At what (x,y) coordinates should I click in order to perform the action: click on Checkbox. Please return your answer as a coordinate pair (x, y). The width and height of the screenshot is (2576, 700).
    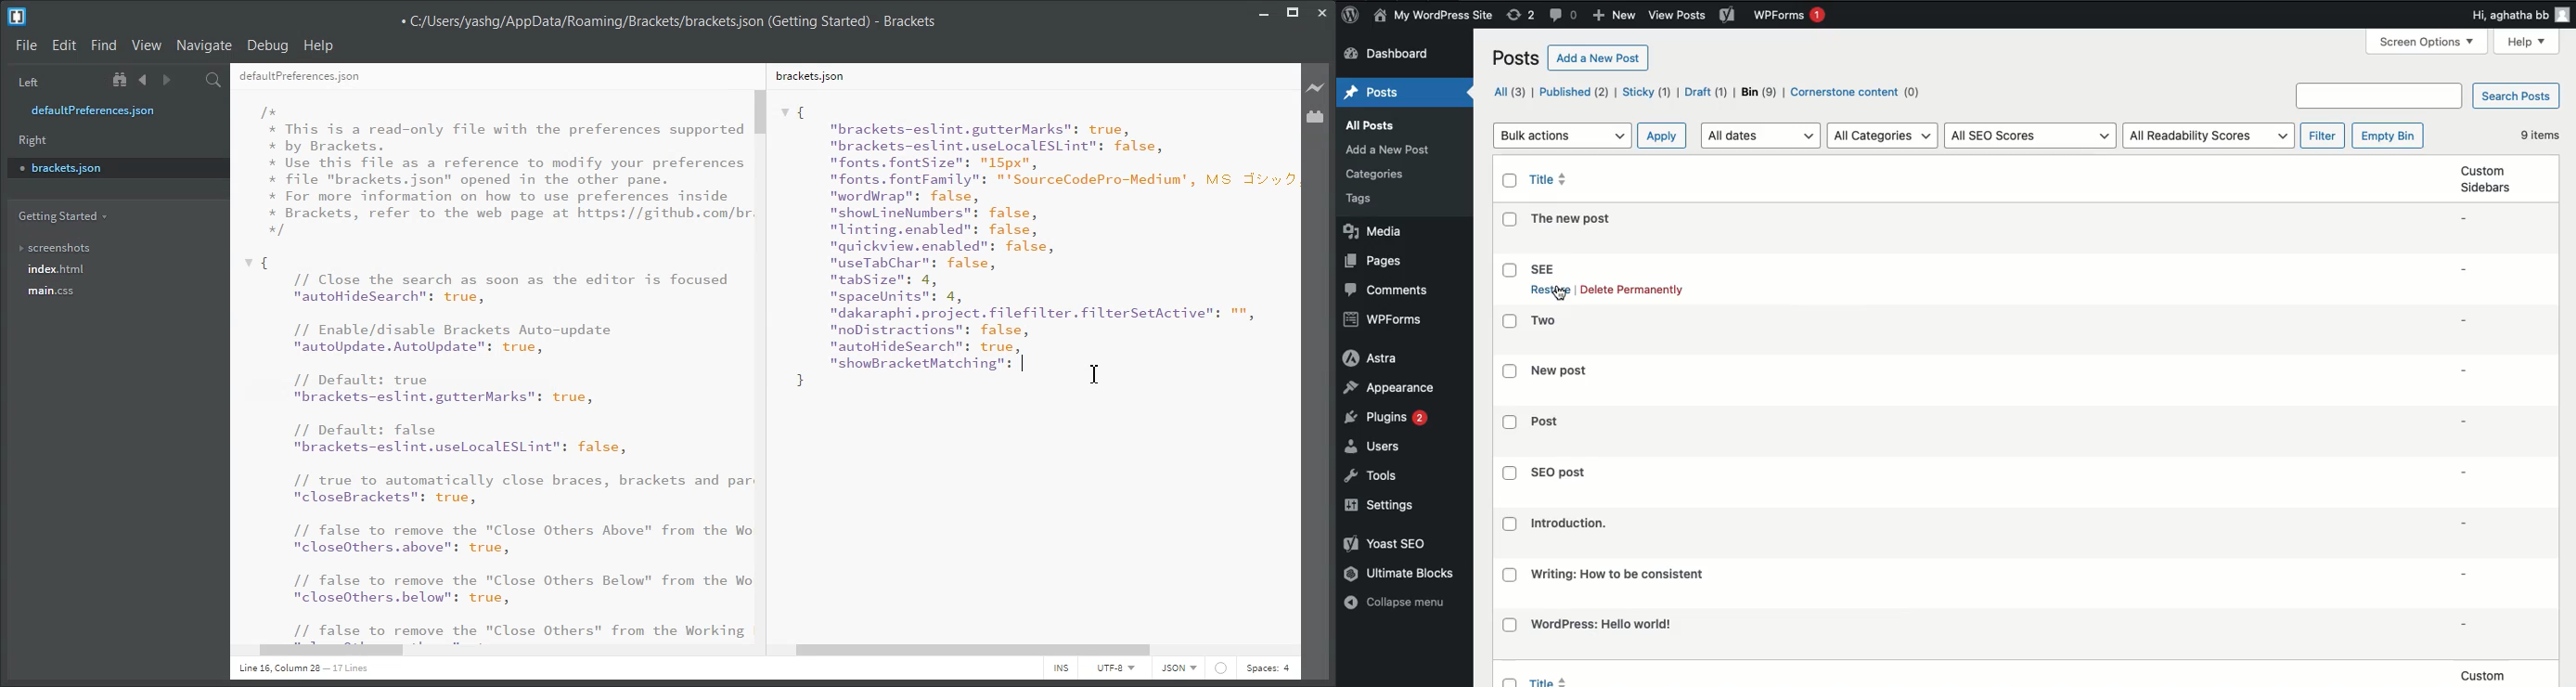
    Looking at the image, I should click on (1510, 473).